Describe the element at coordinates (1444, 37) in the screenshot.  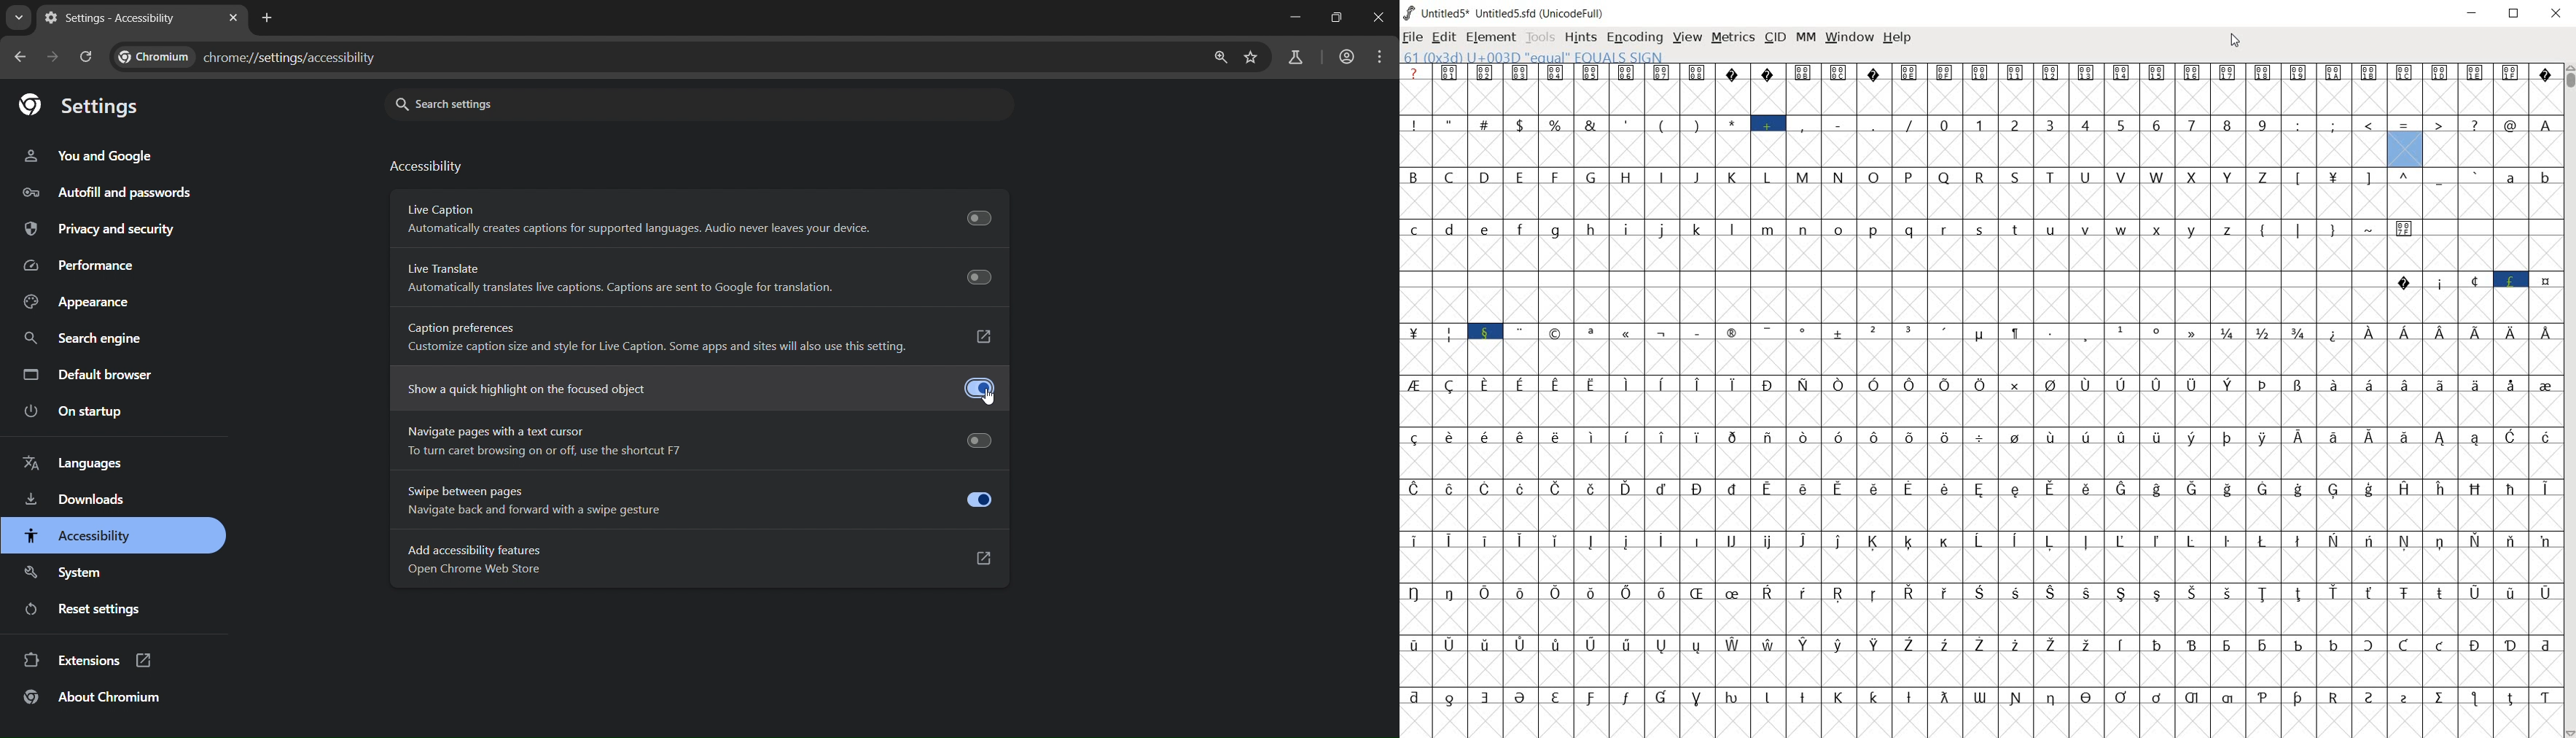
I see `edit` at that location.